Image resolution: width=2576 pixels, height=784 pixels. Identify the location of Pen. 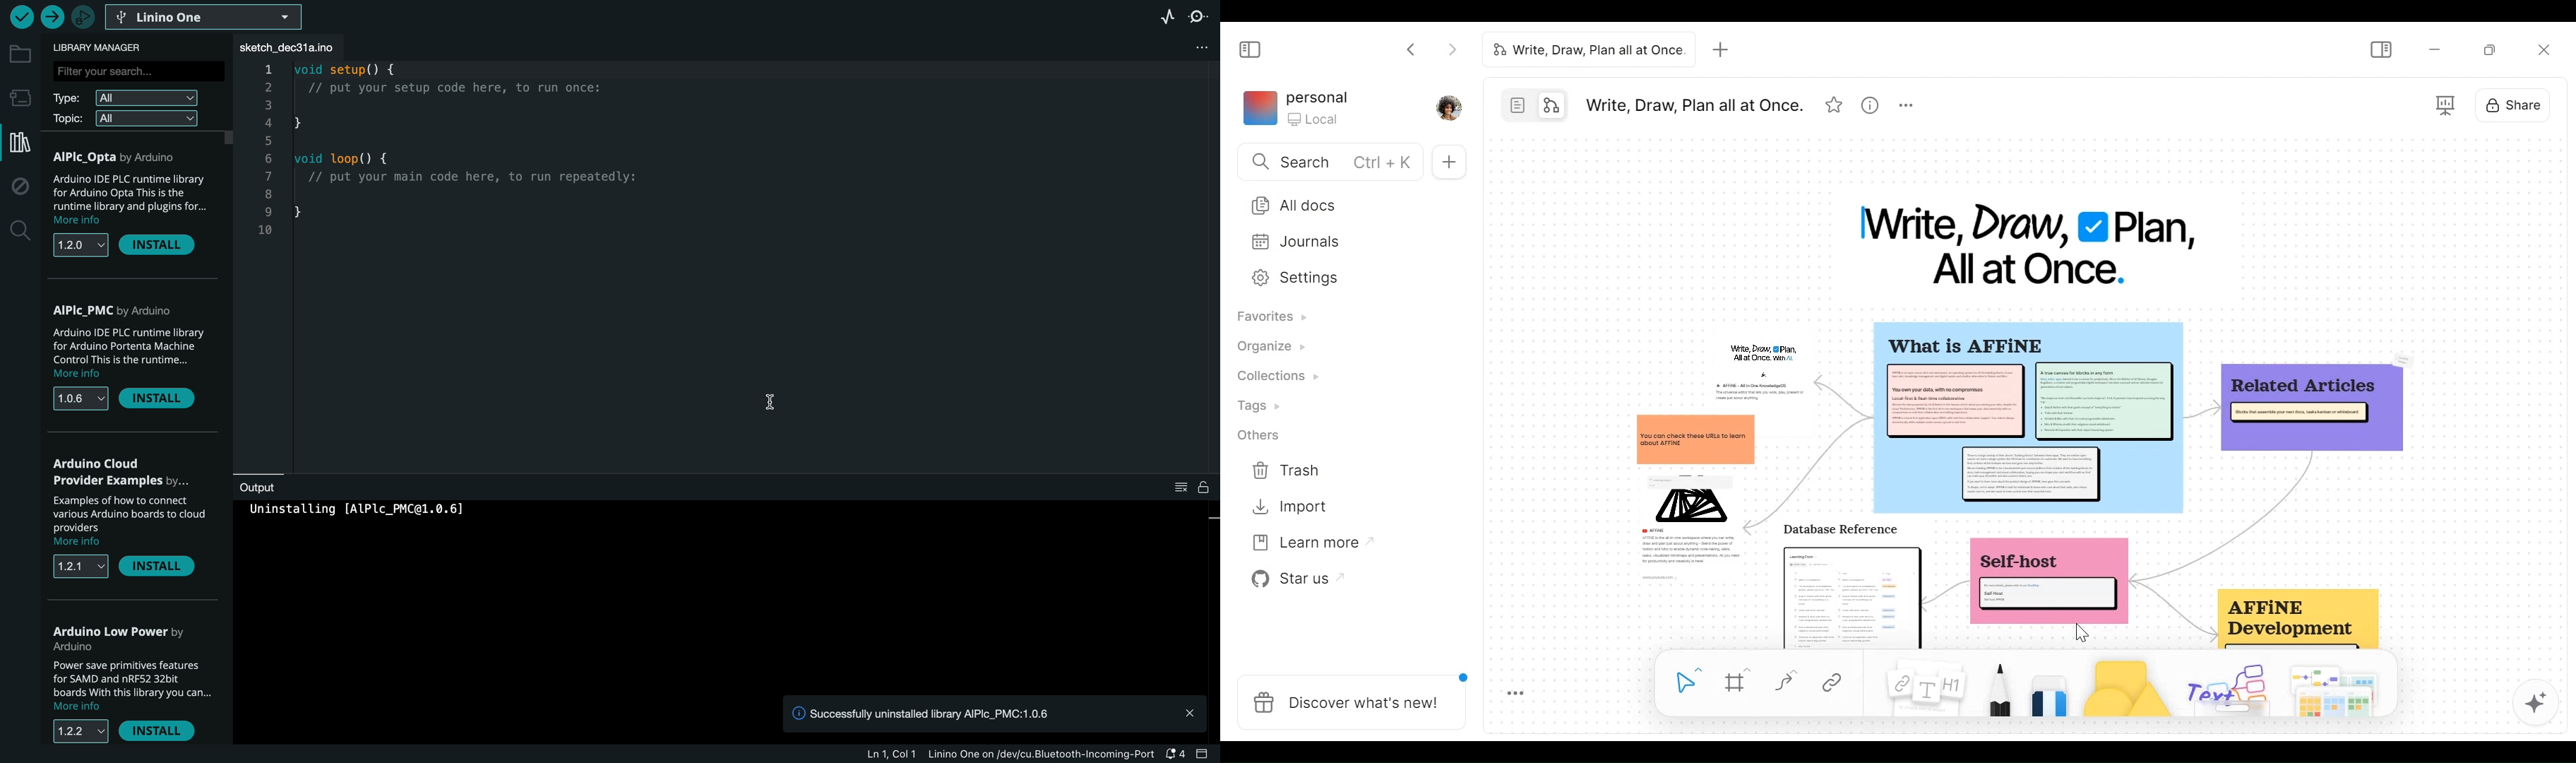
(2007, 685).